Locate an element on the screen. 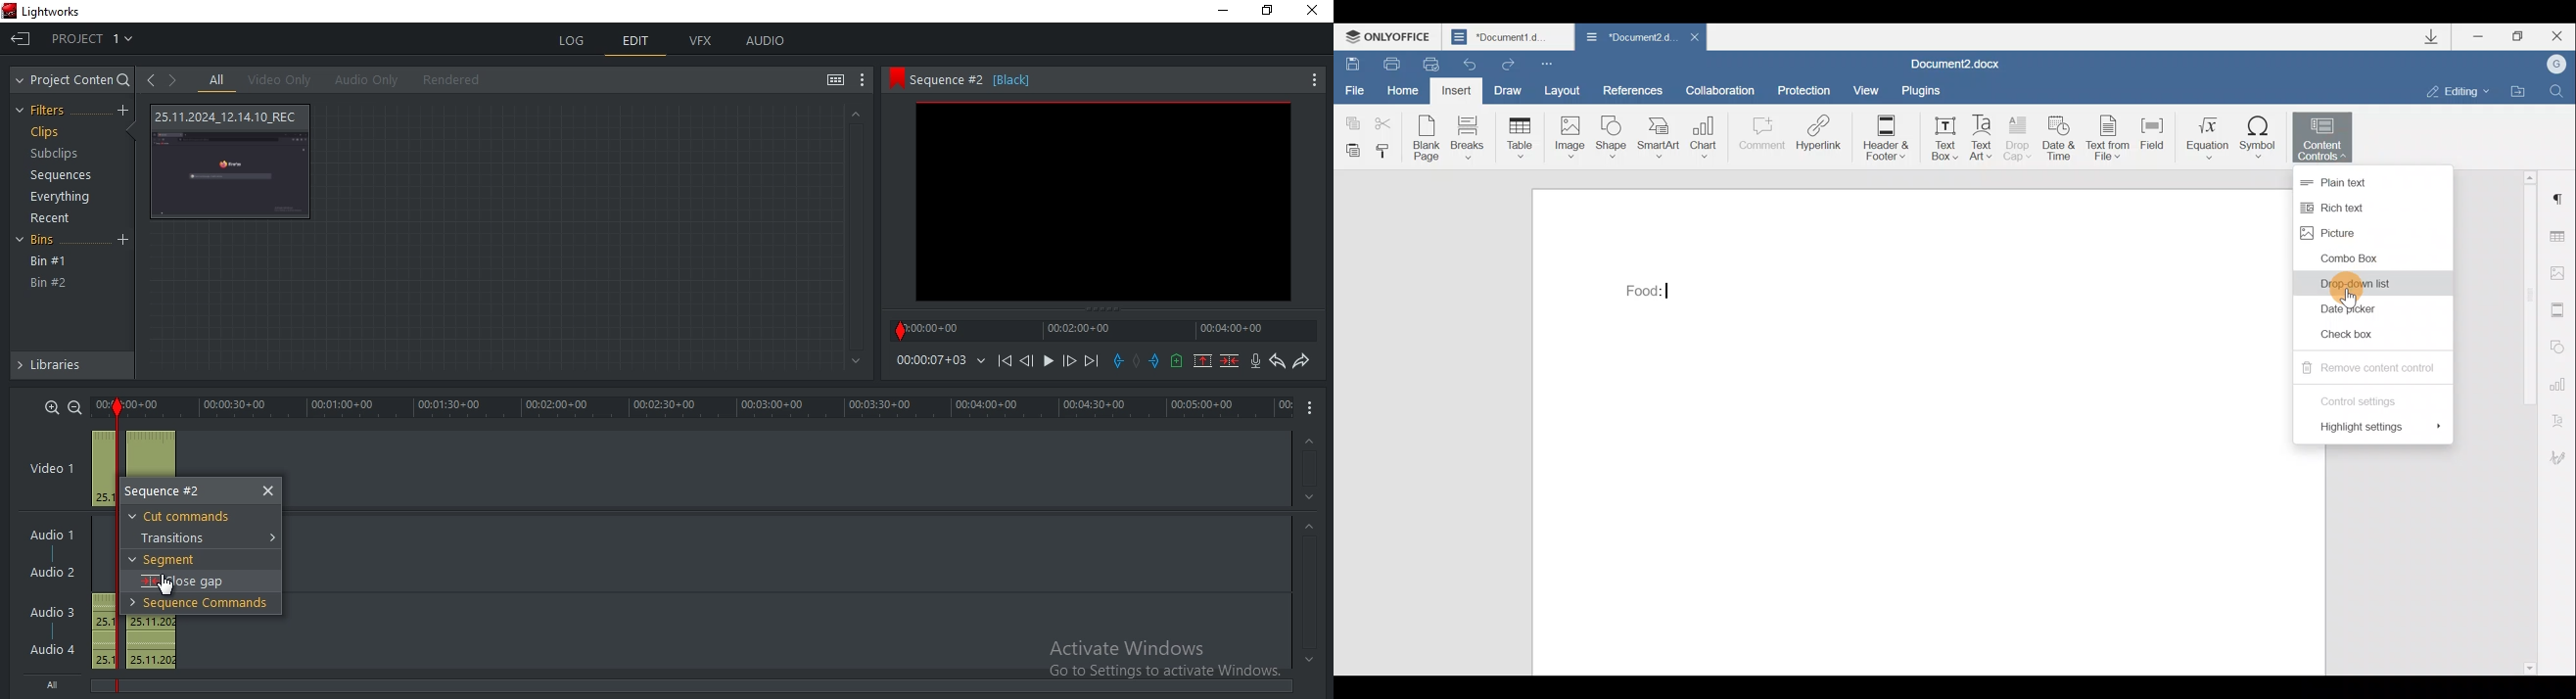  Minimize is located at coordinates (2484, 38).